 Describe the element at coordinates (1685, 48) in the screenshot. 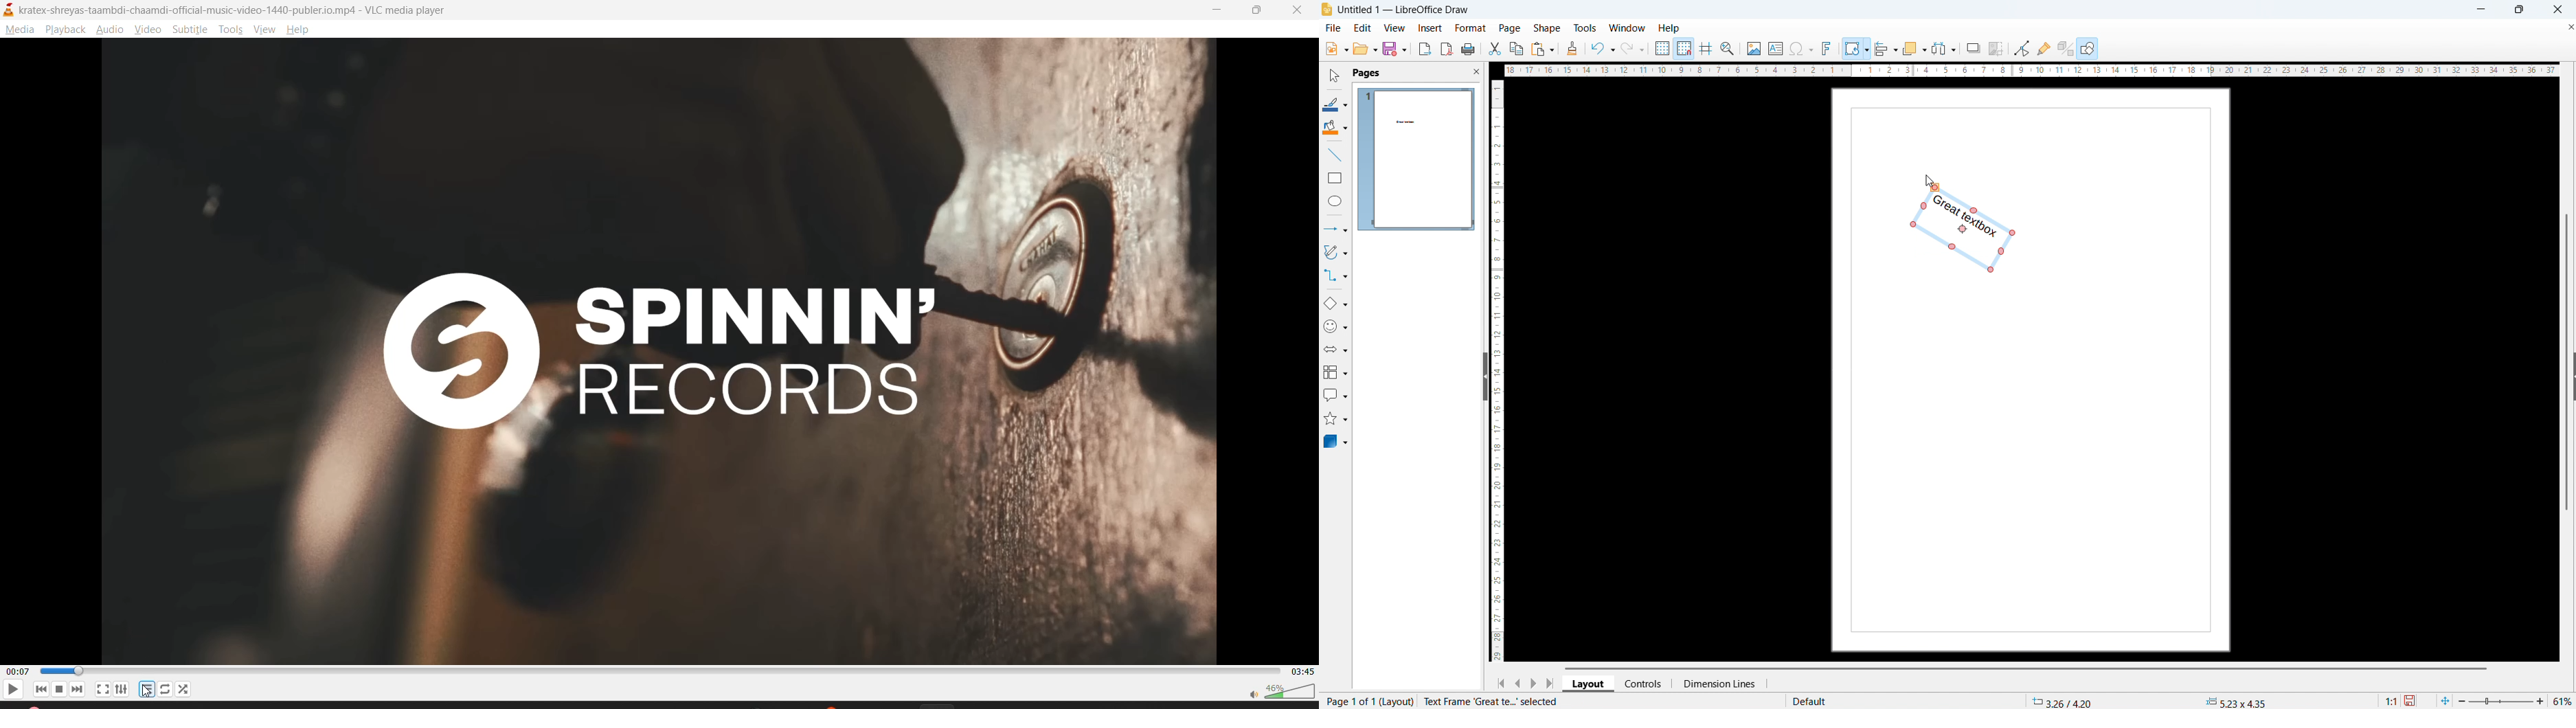

I see `snap to grid` at that location.